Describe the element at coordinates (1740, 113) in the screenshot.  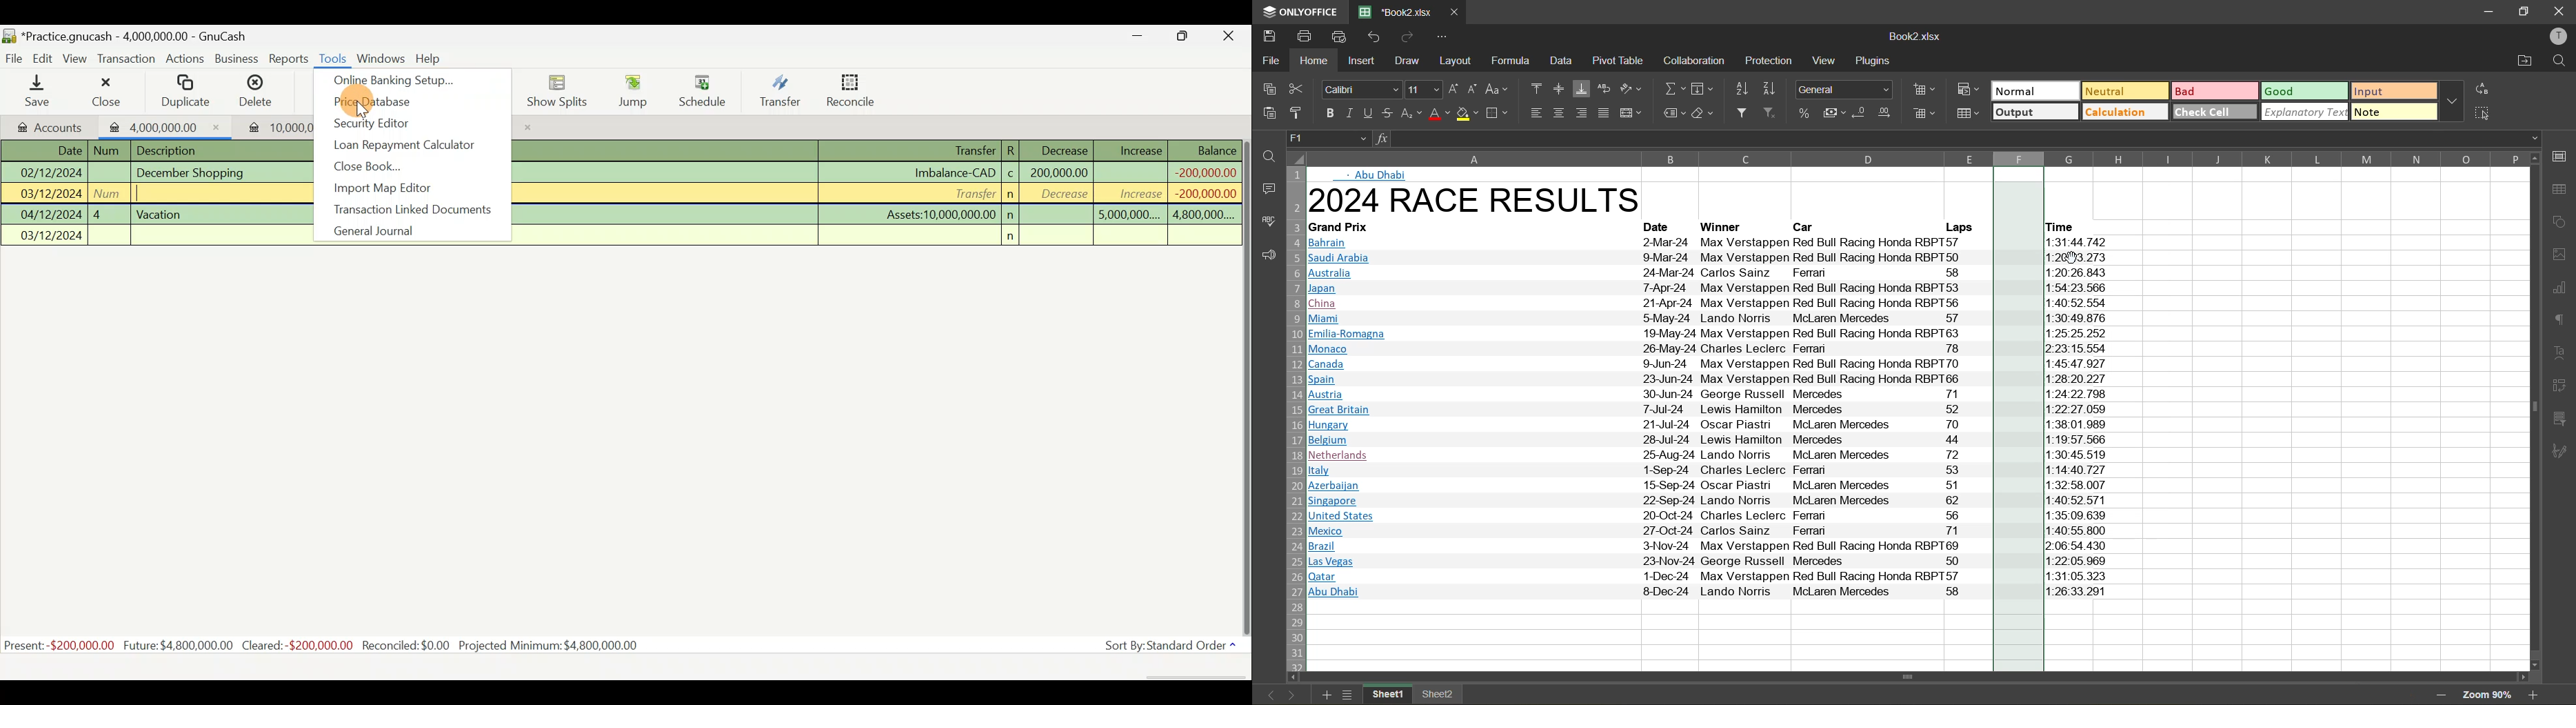
I see `filter` at that location.